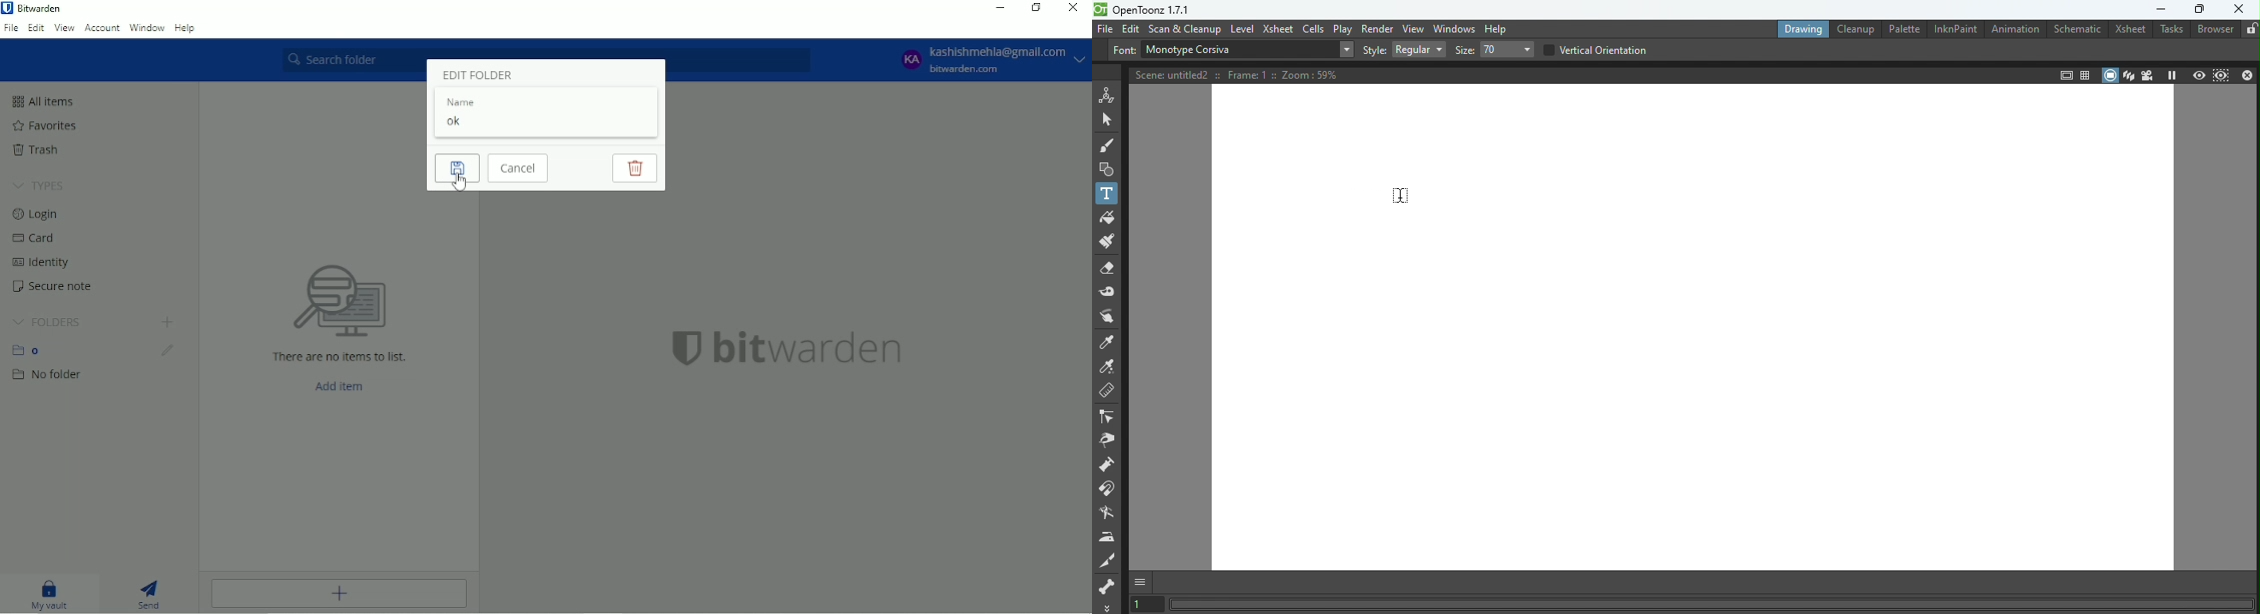 This screenshot has width=2268, height=616. I want to click on File, so click(11, 28).